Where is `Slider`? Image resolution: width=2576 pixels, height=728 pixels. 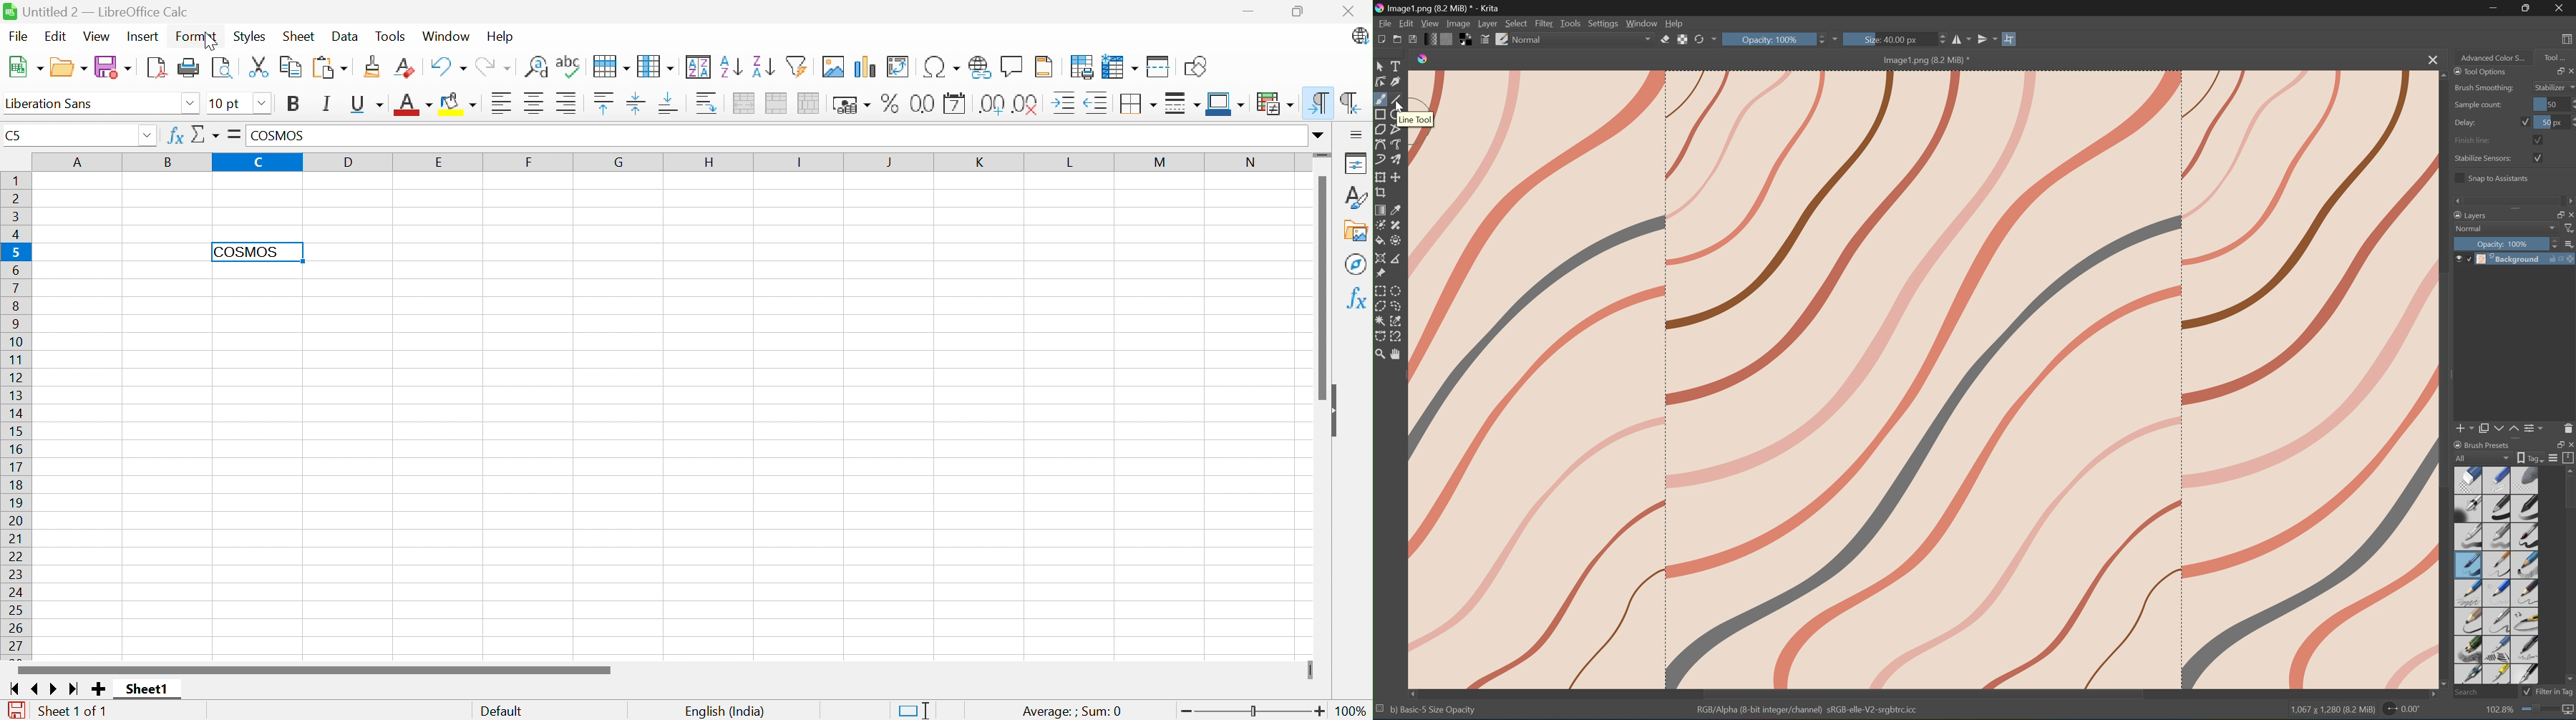
Slider is located at coordinates (1324, 155).